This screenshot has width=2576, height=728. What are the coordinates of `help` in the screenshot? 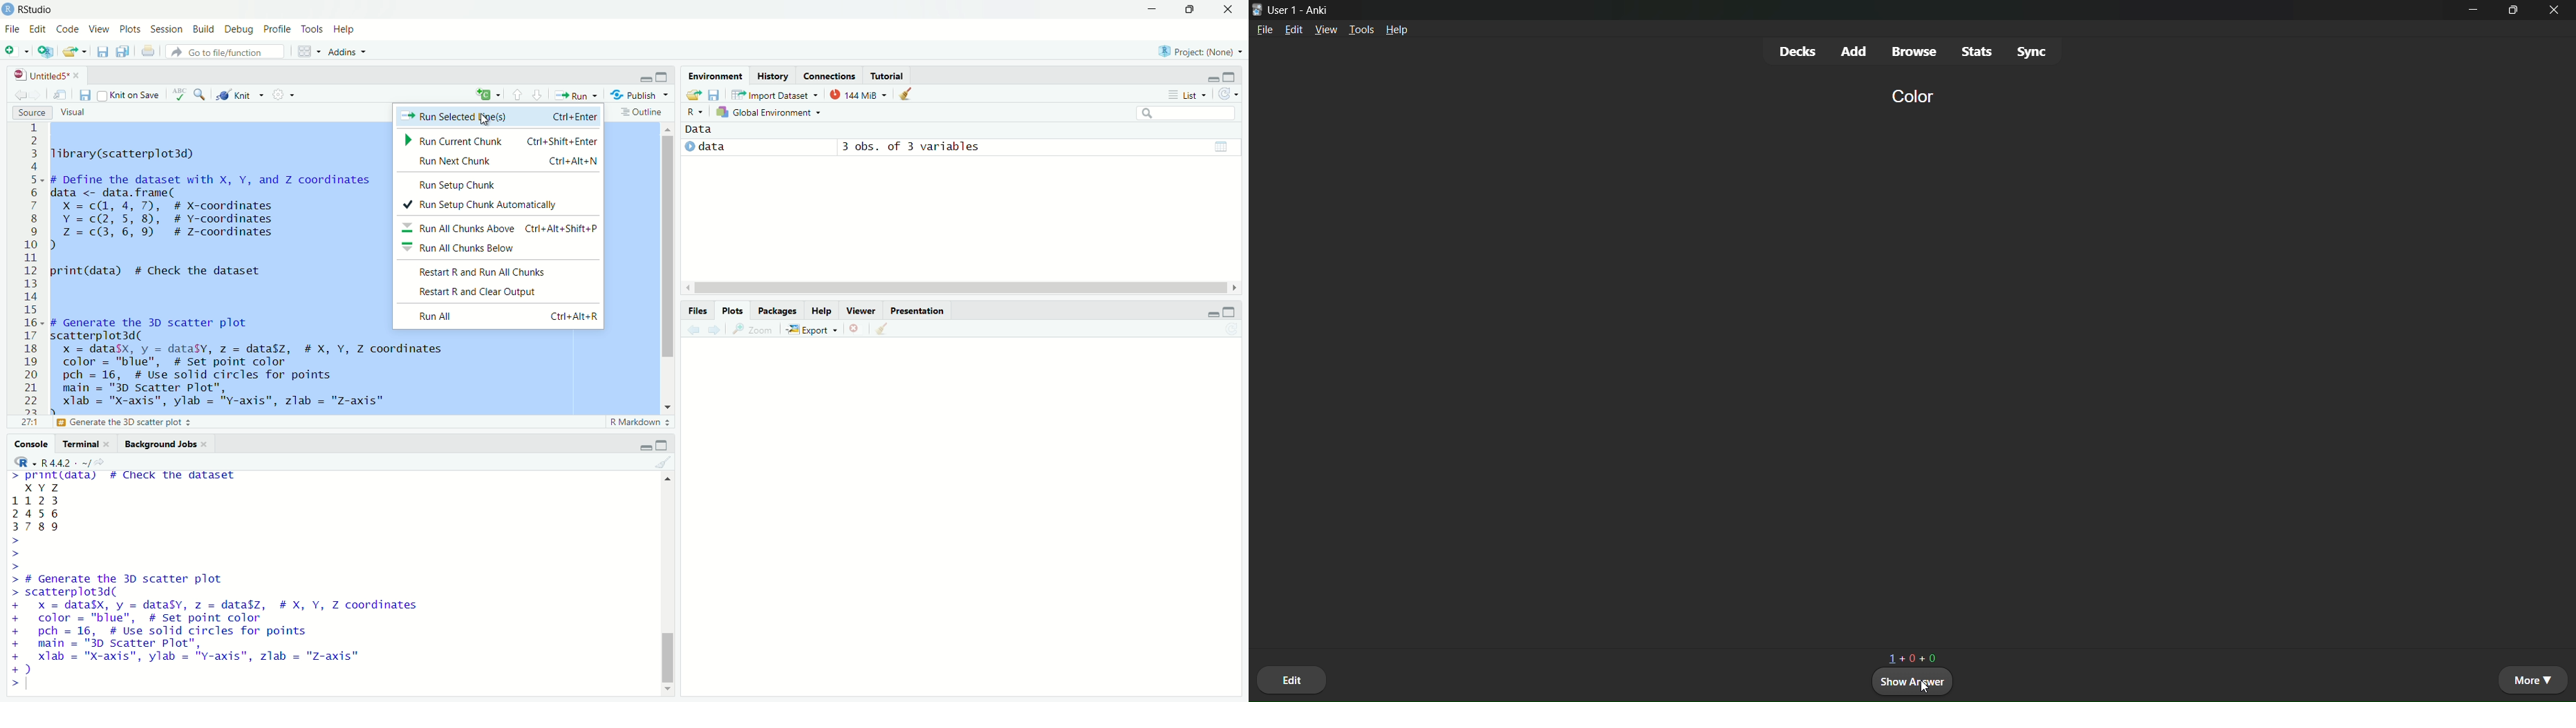 It's located at (347, 30).